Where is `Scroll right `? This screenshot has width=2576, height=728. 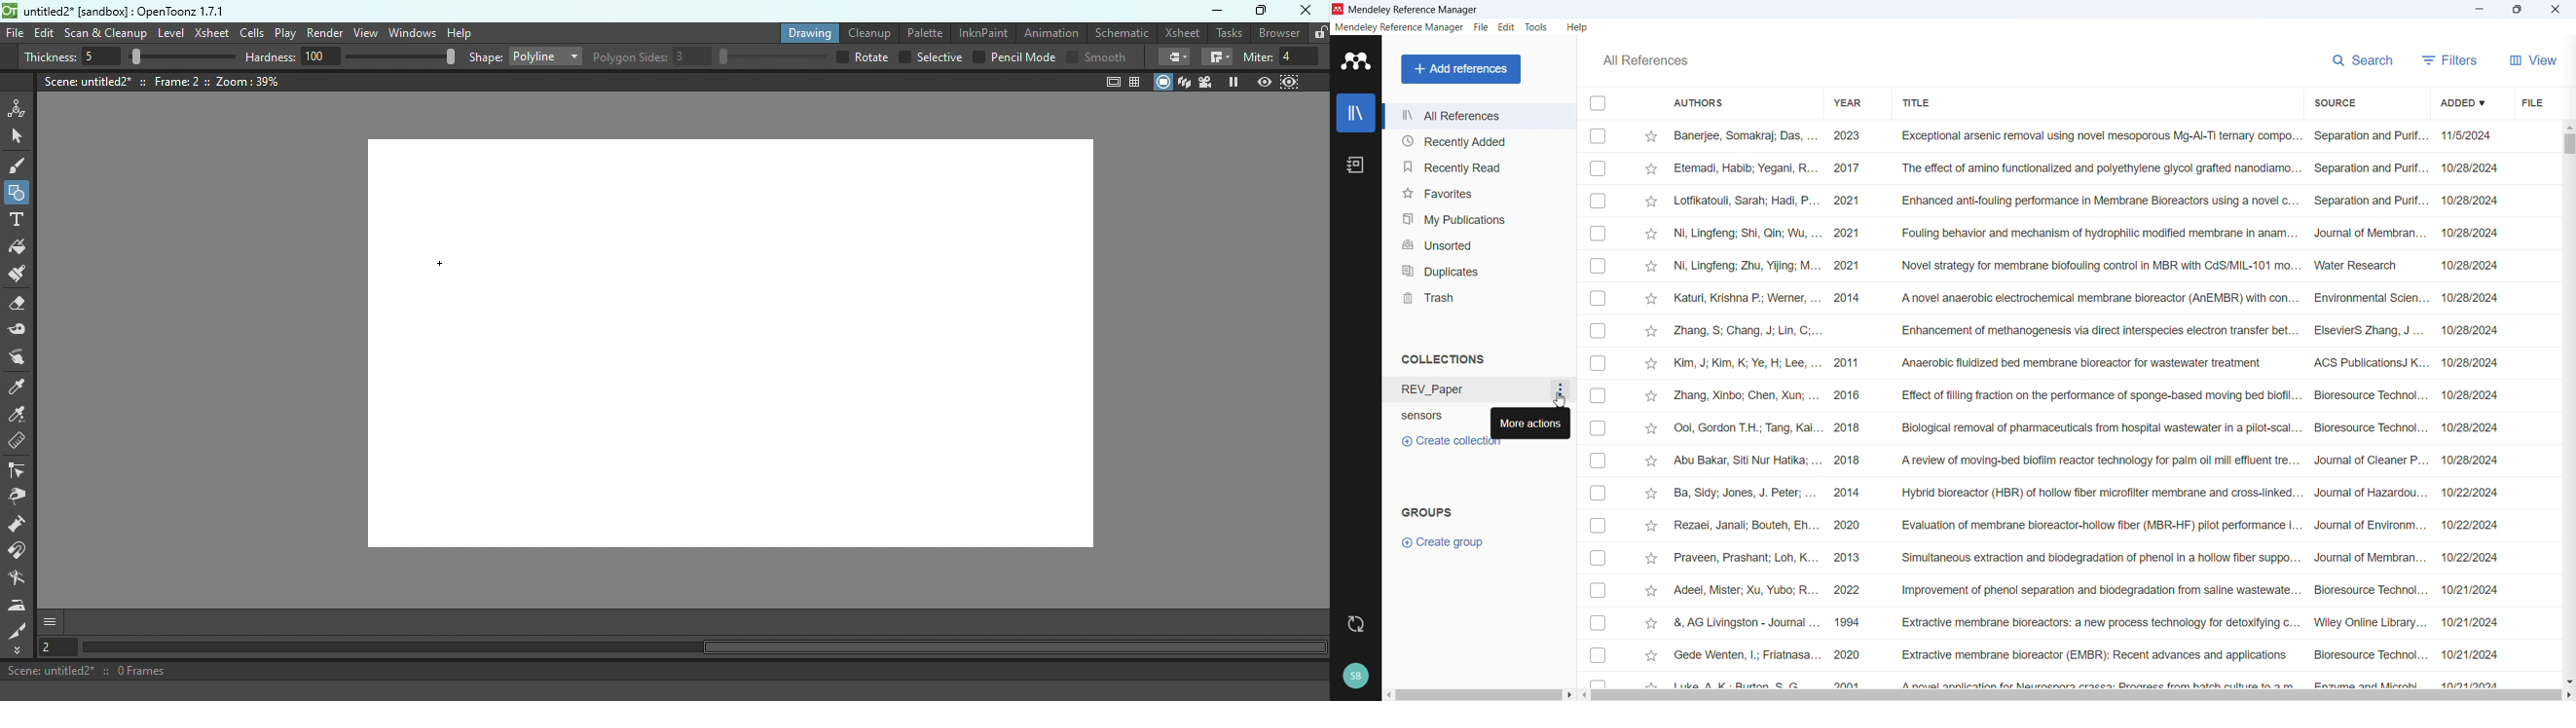 Scroll right  is located at coordinates (1569, 695).